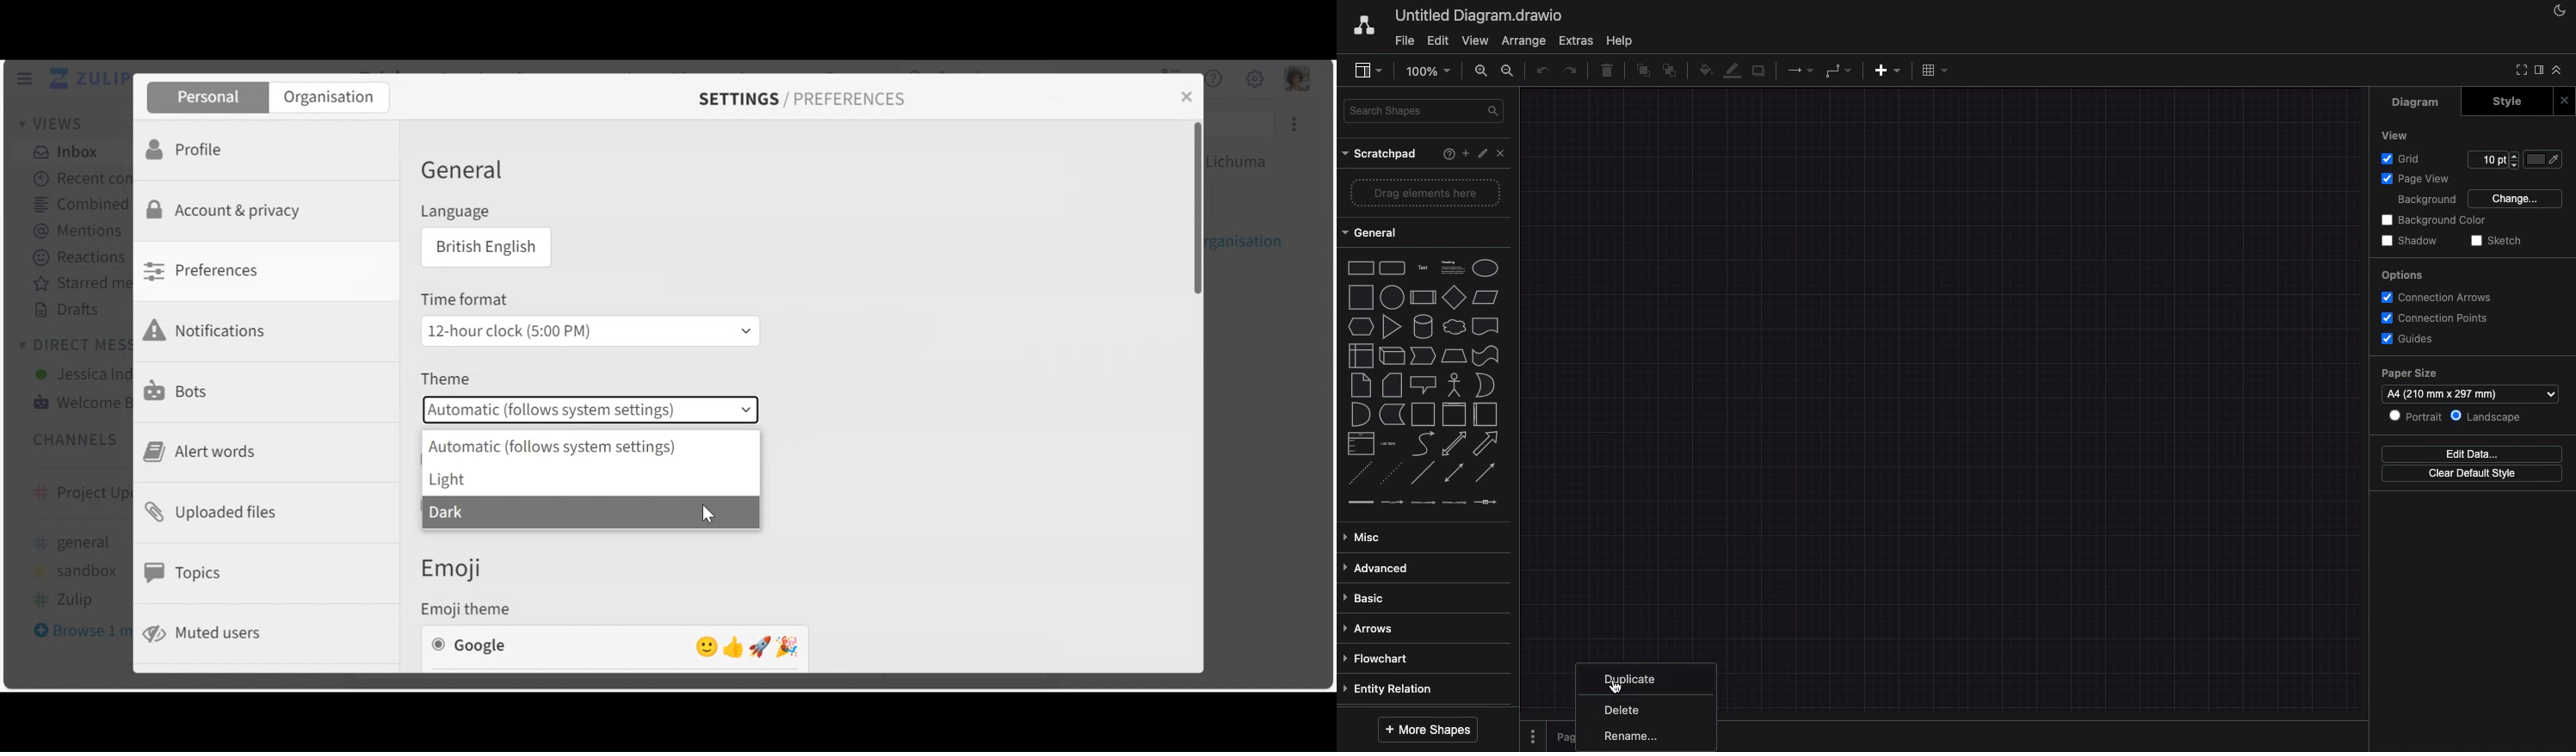 This screenshot has width=2576, height=756. What do you see at coordinates (463, 567) in the screenshot?
I see `Emoji` at bounding box center [463, 567].